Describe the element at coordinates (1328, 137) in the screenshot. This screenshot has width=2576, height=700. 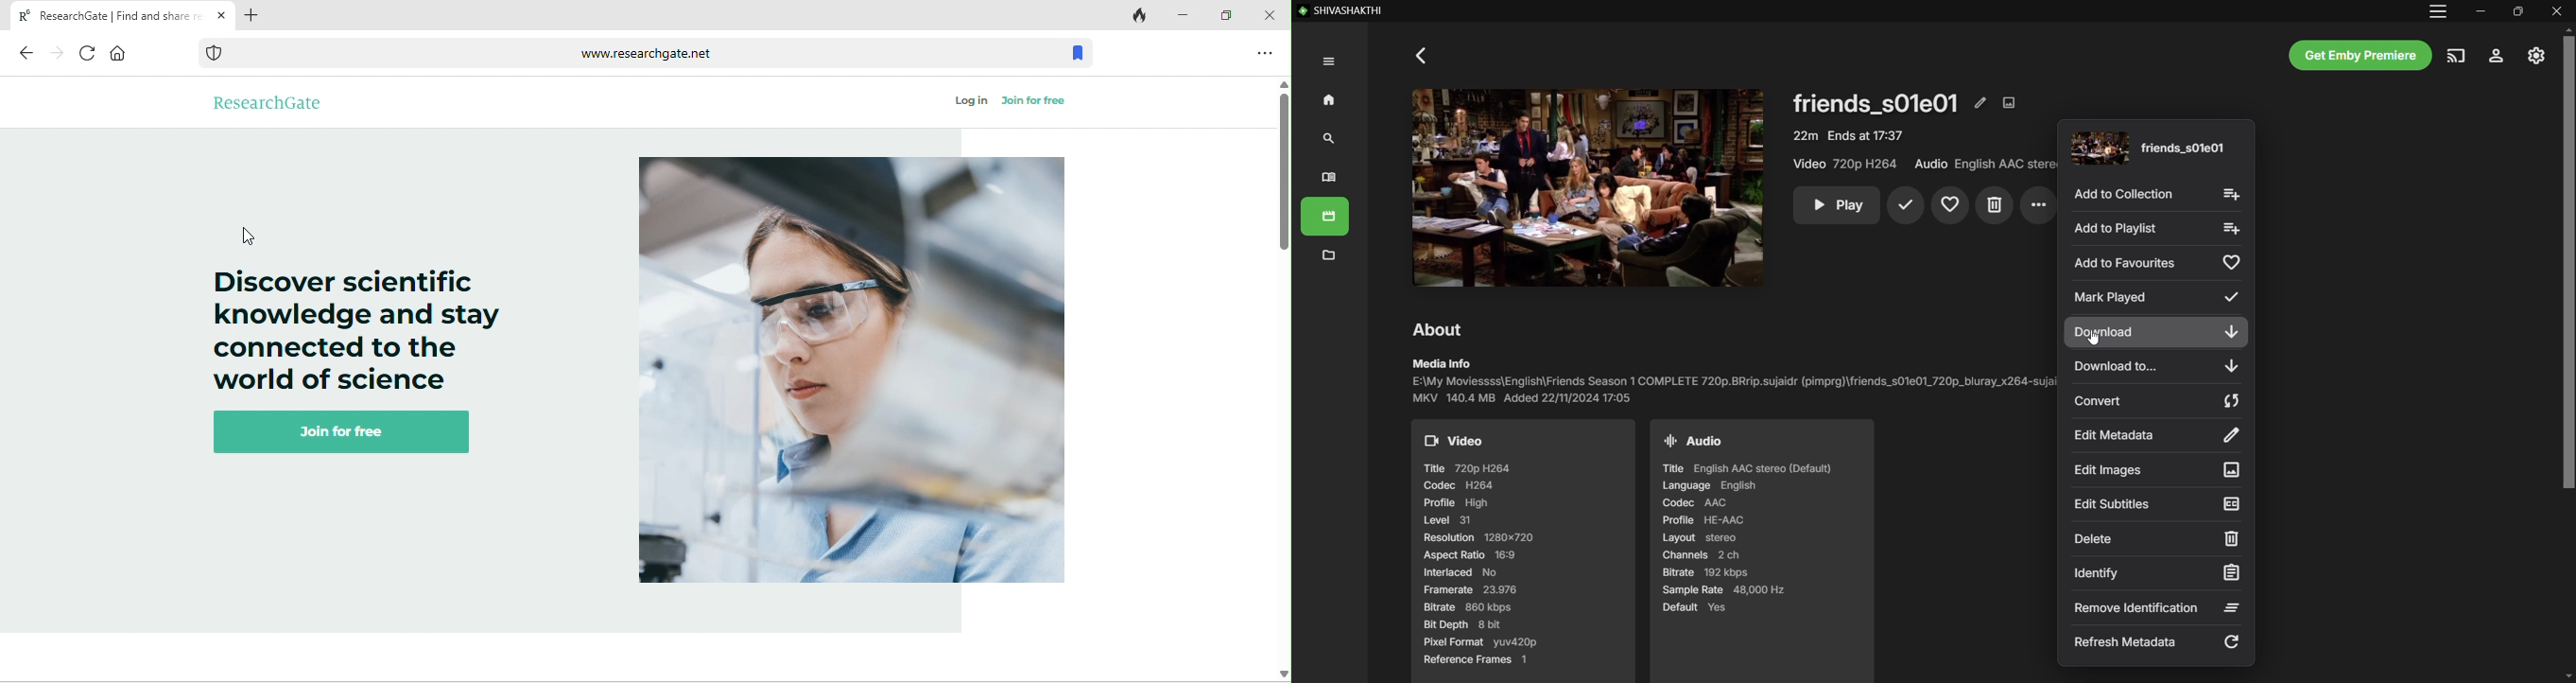
I see `` at that location.